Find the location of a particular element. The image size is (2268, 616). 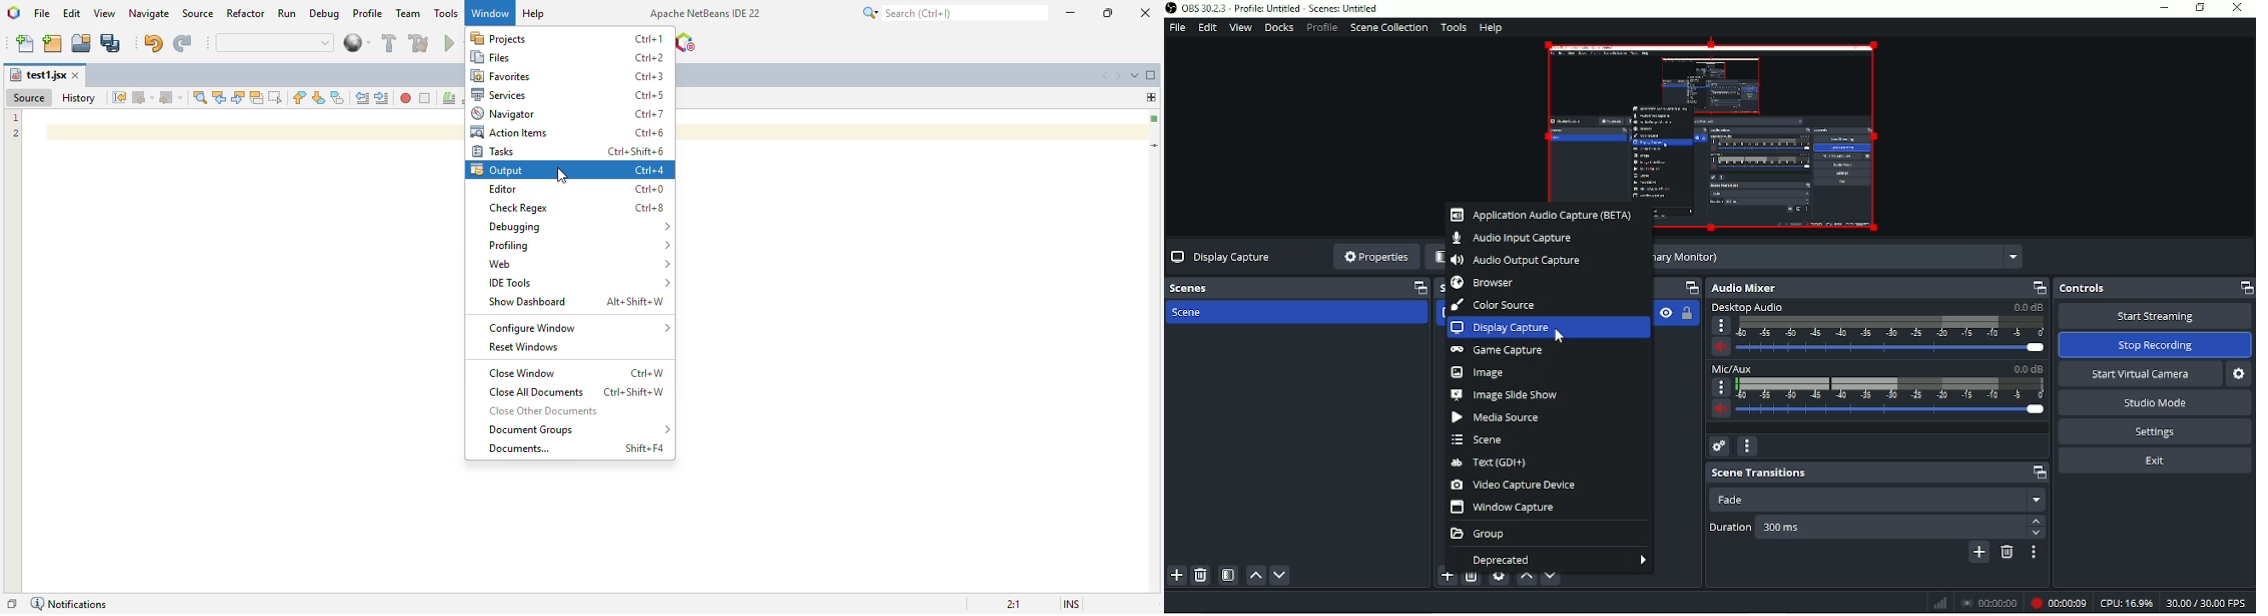

comment is located at coordinates (449, 99).